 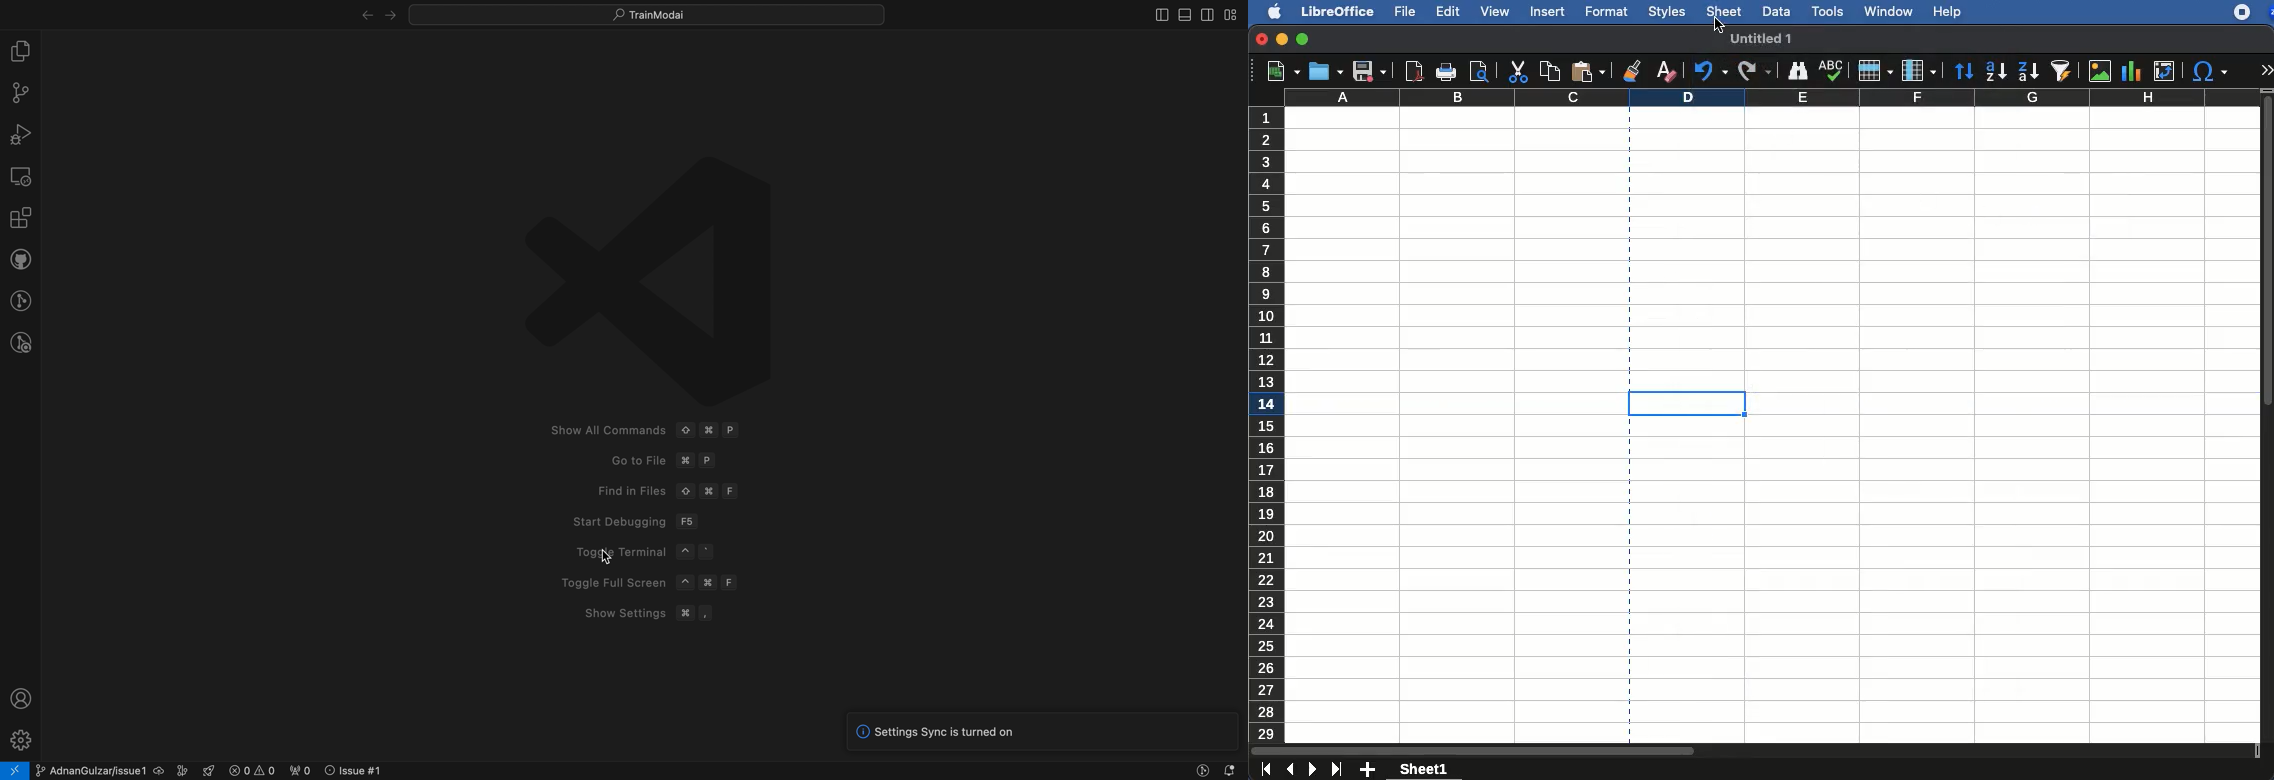 What do you see at coordinates (20, 92) in the screenshot?
I see `git` at bounding box center [20, 92].